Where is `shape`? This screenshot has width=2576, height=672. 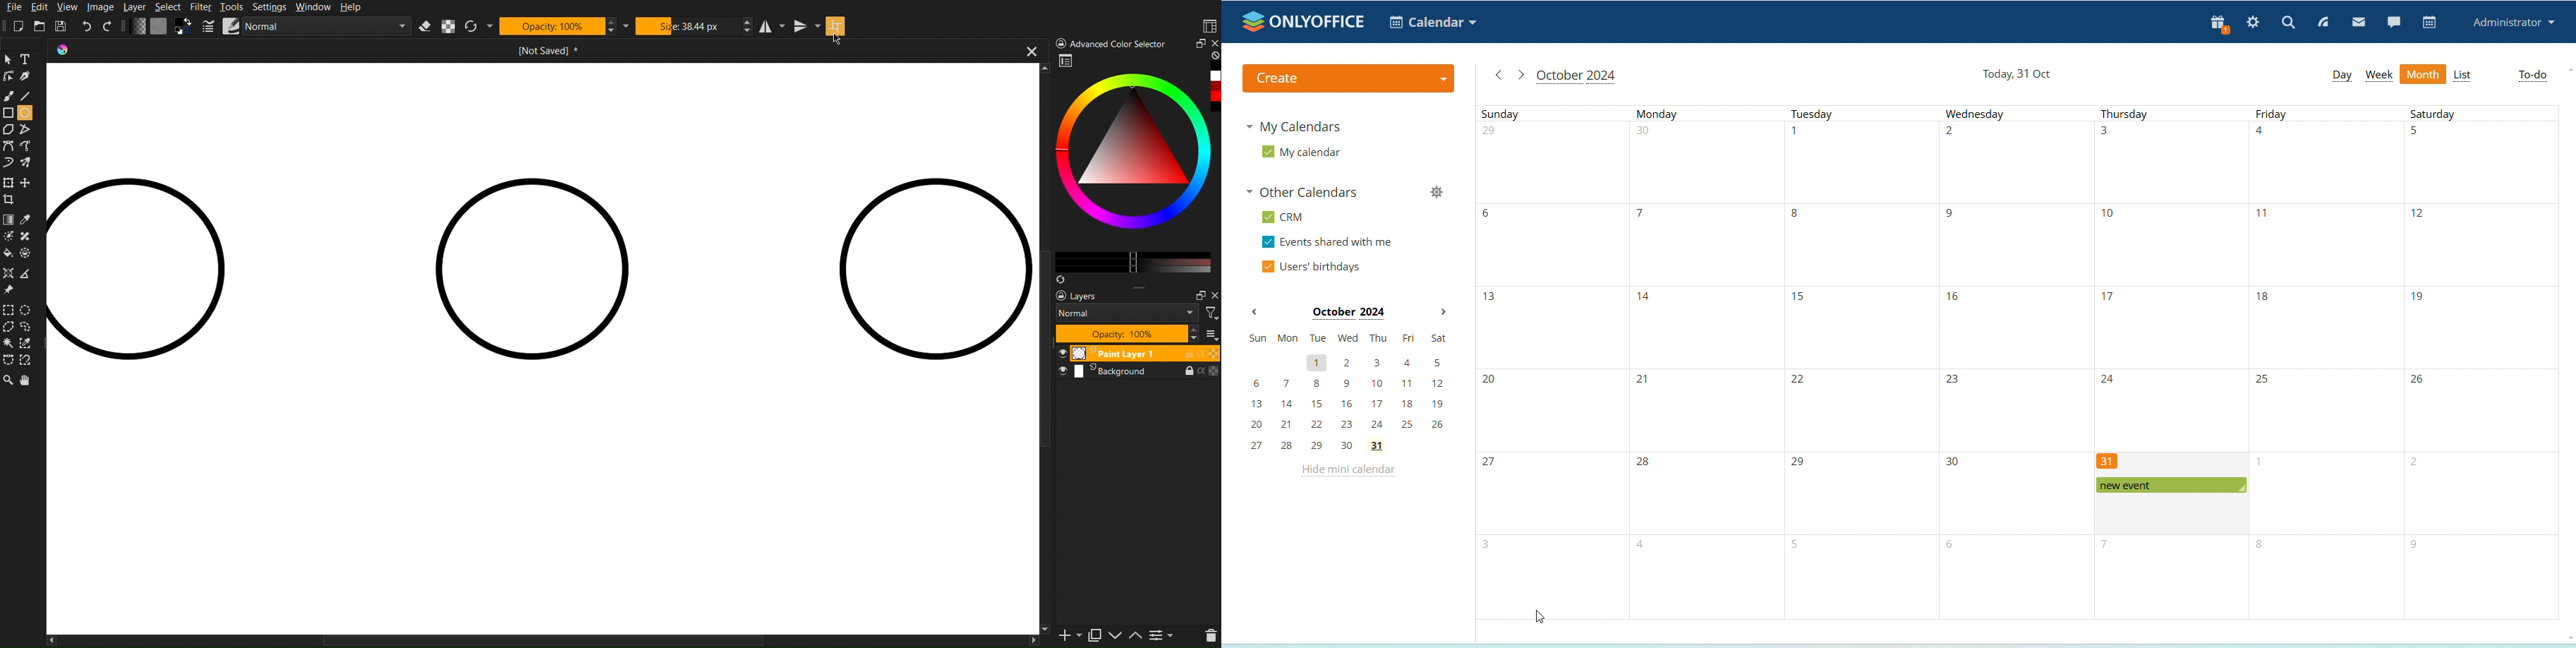
shape is located at coordinates (28, 237).